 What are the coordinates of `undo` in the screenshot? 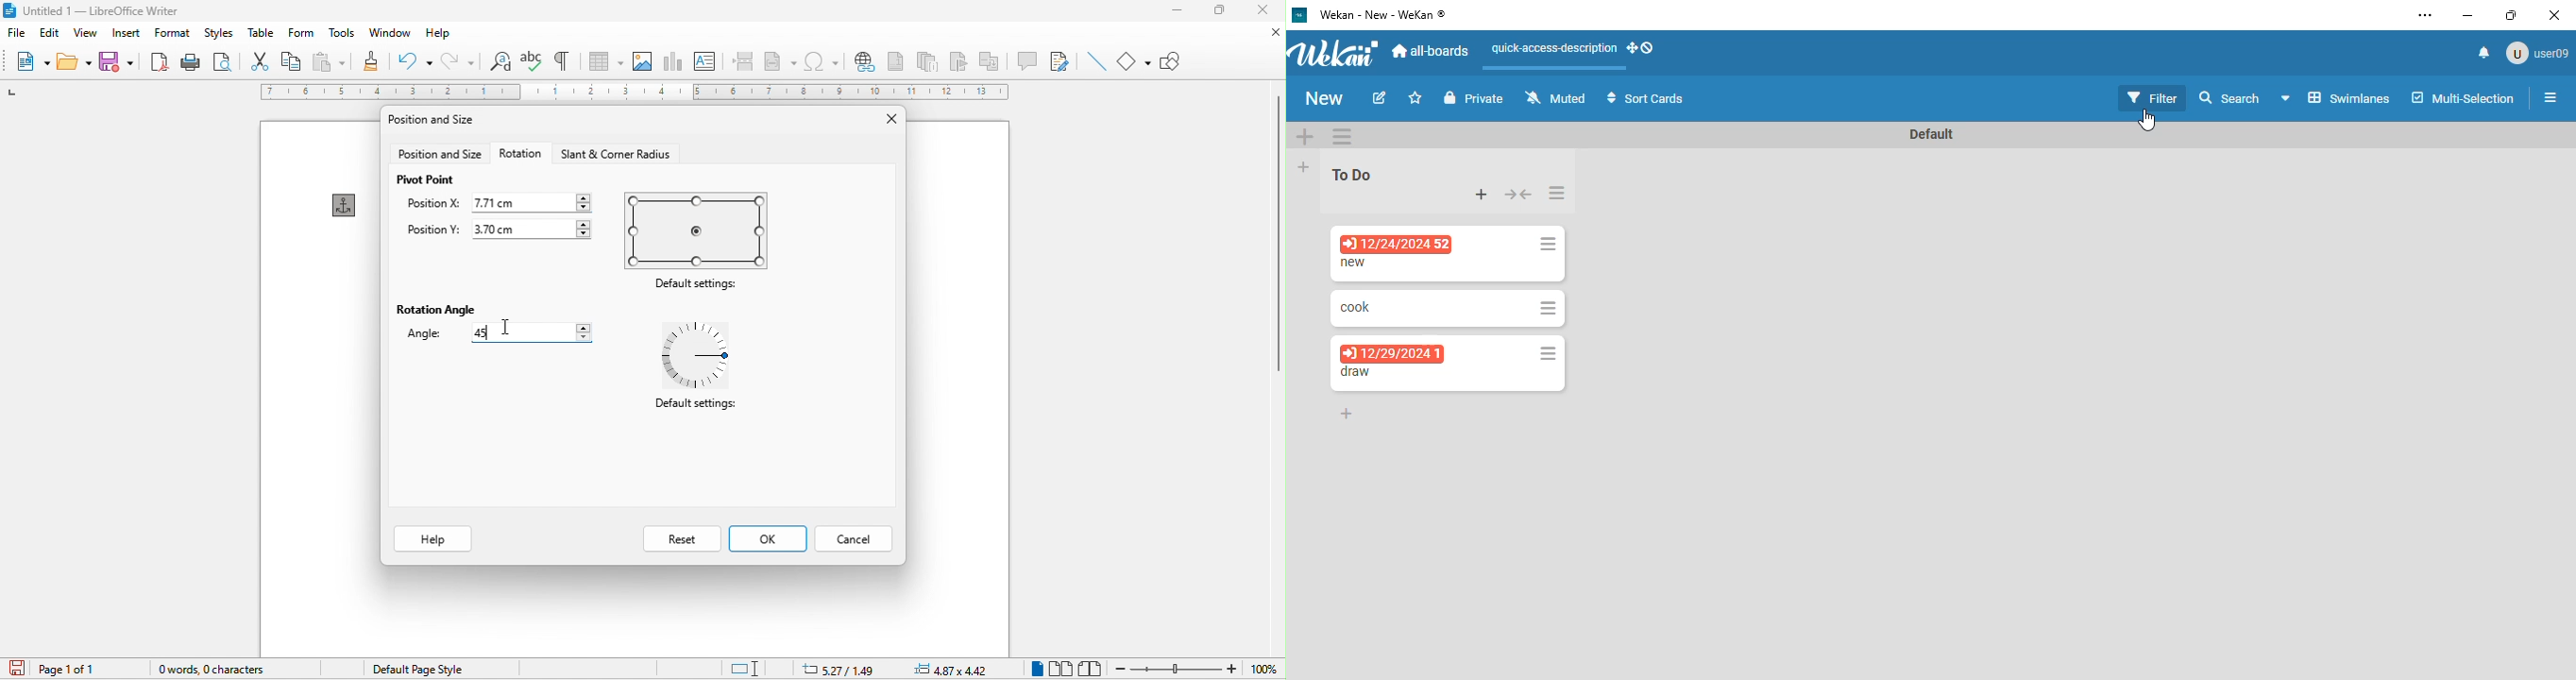 It's located at (412, 61).